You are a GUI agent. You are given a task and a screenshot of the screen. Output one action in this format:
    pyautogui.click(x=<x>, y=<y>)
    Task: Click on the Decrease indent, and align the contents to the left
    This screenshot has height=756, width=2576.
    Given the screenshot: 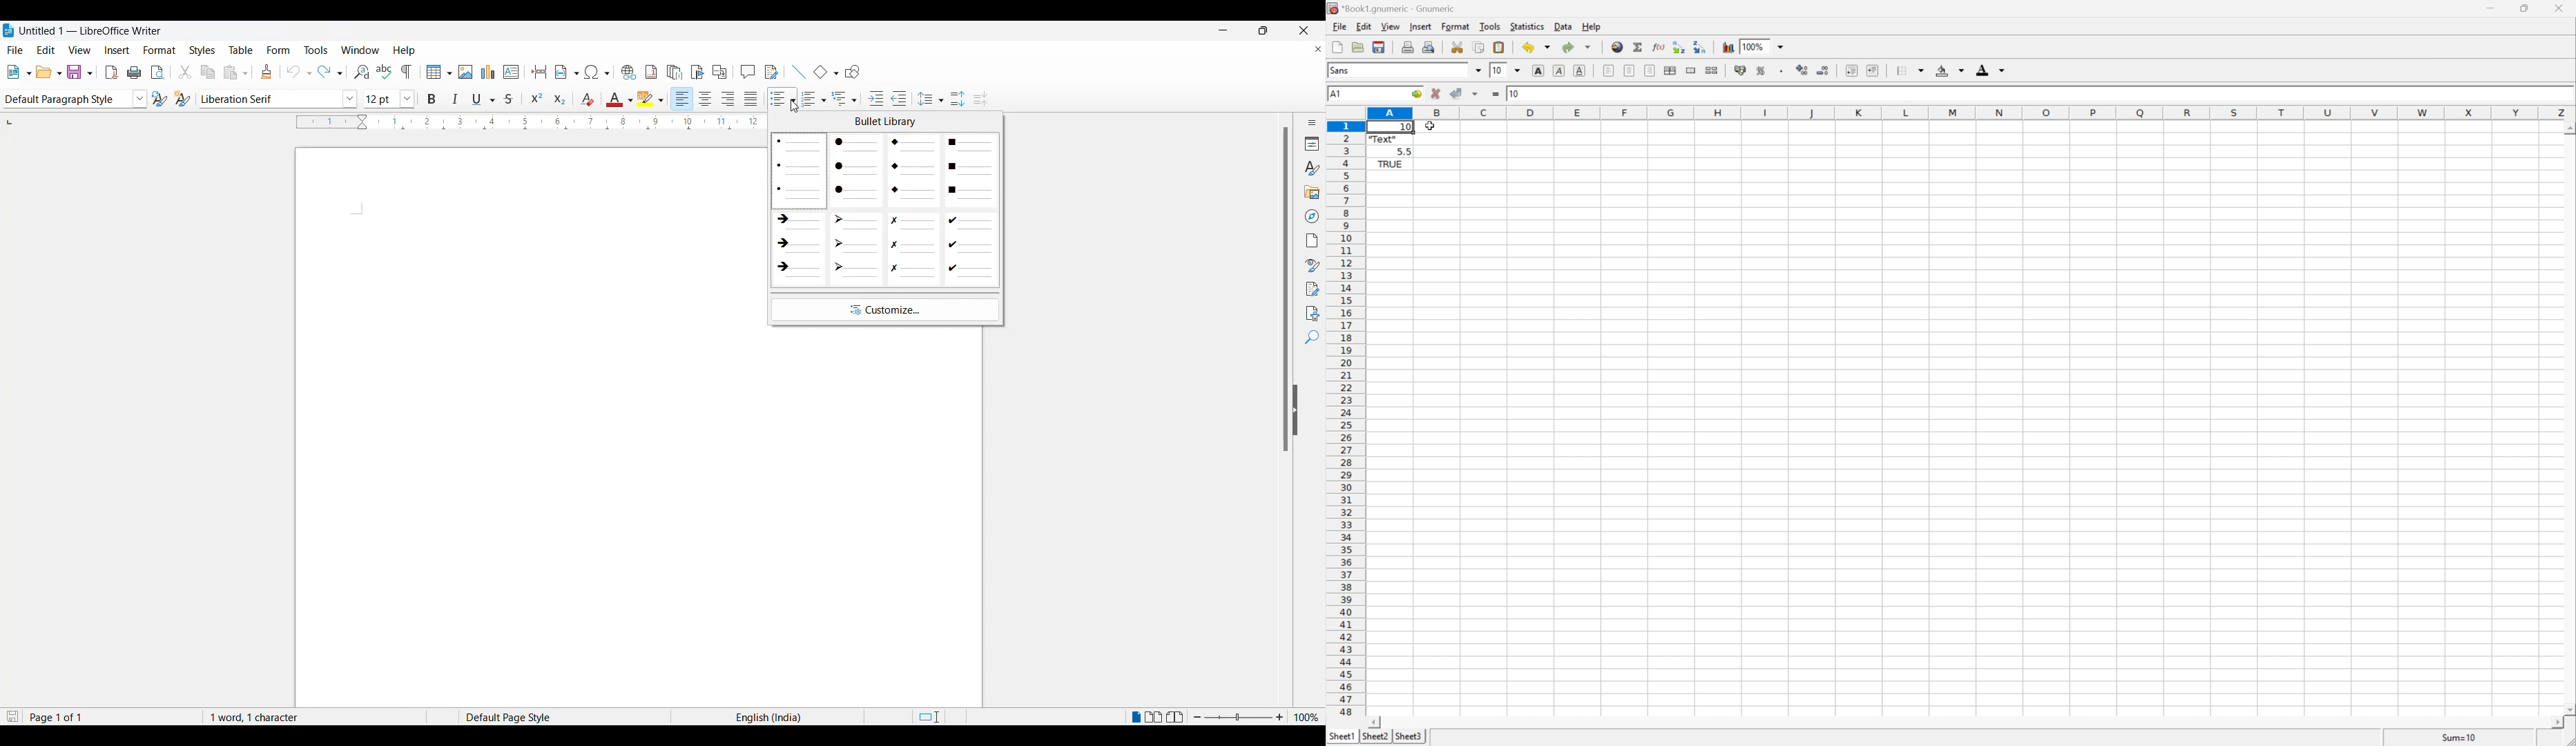 What is the action you would take?
    pyautogui.click(x=1850, y=70)
    